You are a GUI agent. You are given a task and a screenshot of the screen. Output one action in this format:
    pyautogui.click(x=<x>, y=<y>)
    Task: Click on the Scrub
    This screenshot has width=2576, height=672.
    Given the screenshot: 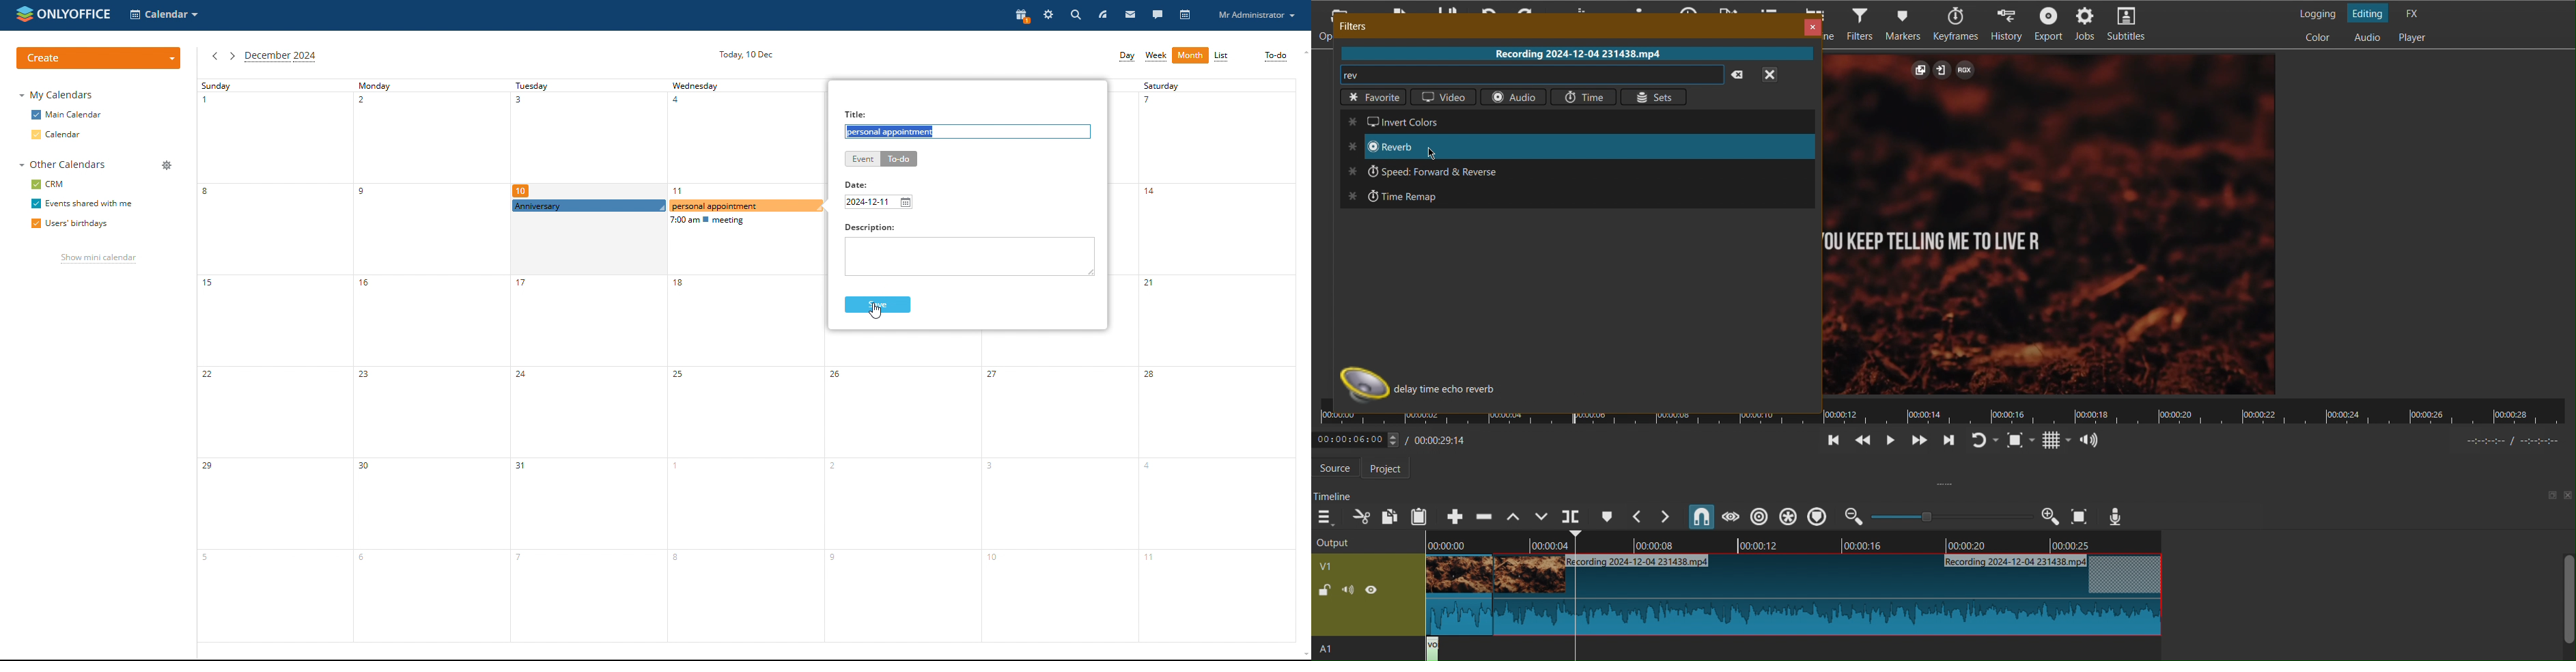 What is the action you would take?
    pyautogui.click(x=1730, y=517)
    